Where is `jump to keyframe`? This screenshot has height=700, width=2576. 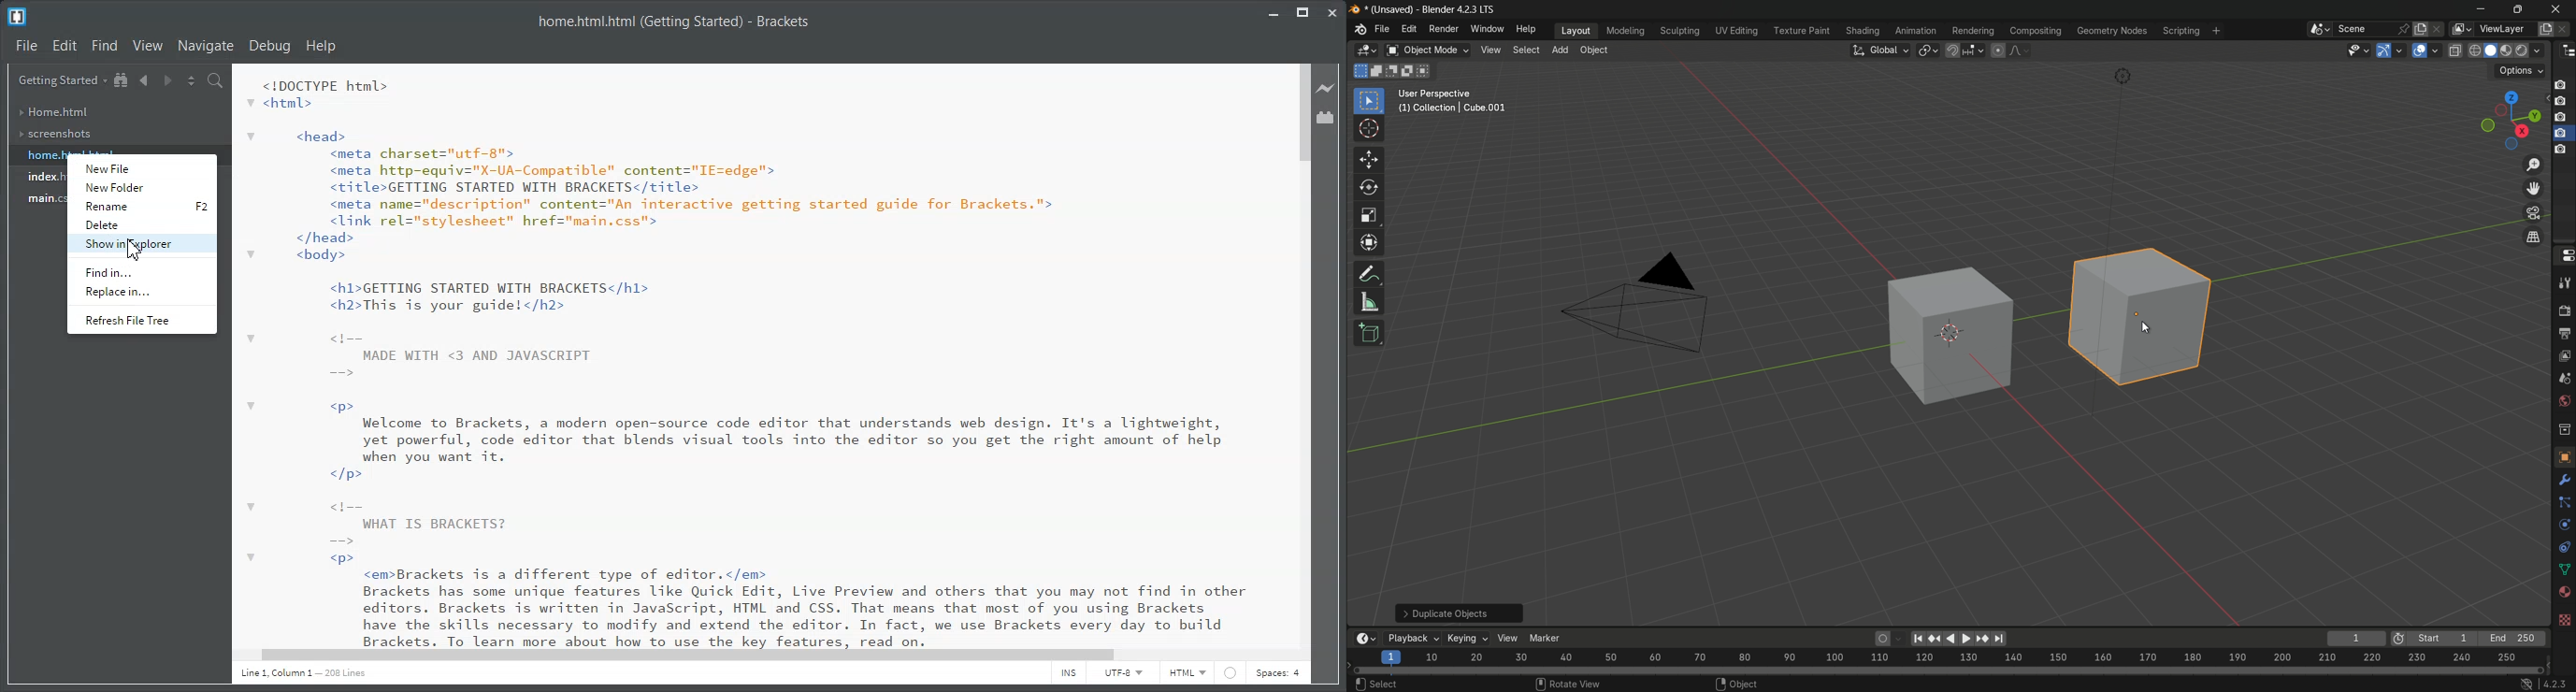
jump to keyframe is located at coordinates (1981, 639).